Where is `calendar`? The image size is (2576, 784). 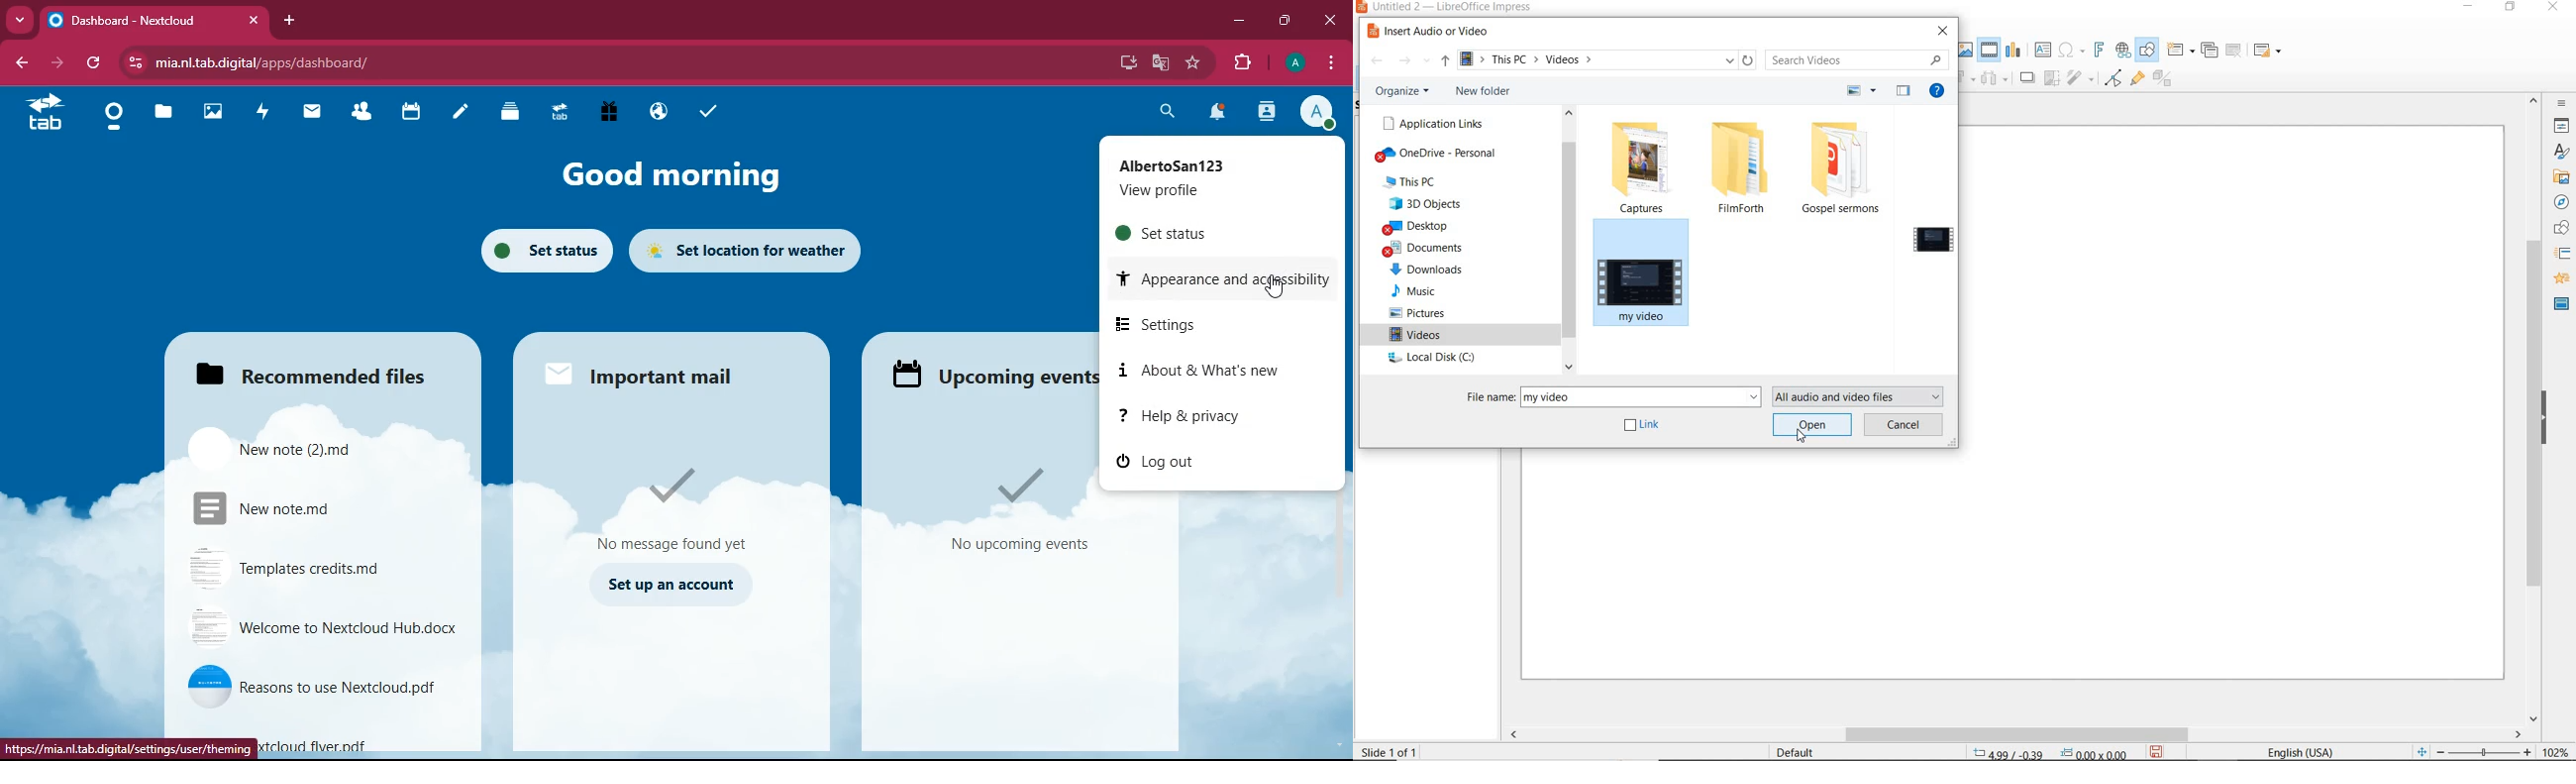
calendar is located at coordinates (408, 114).